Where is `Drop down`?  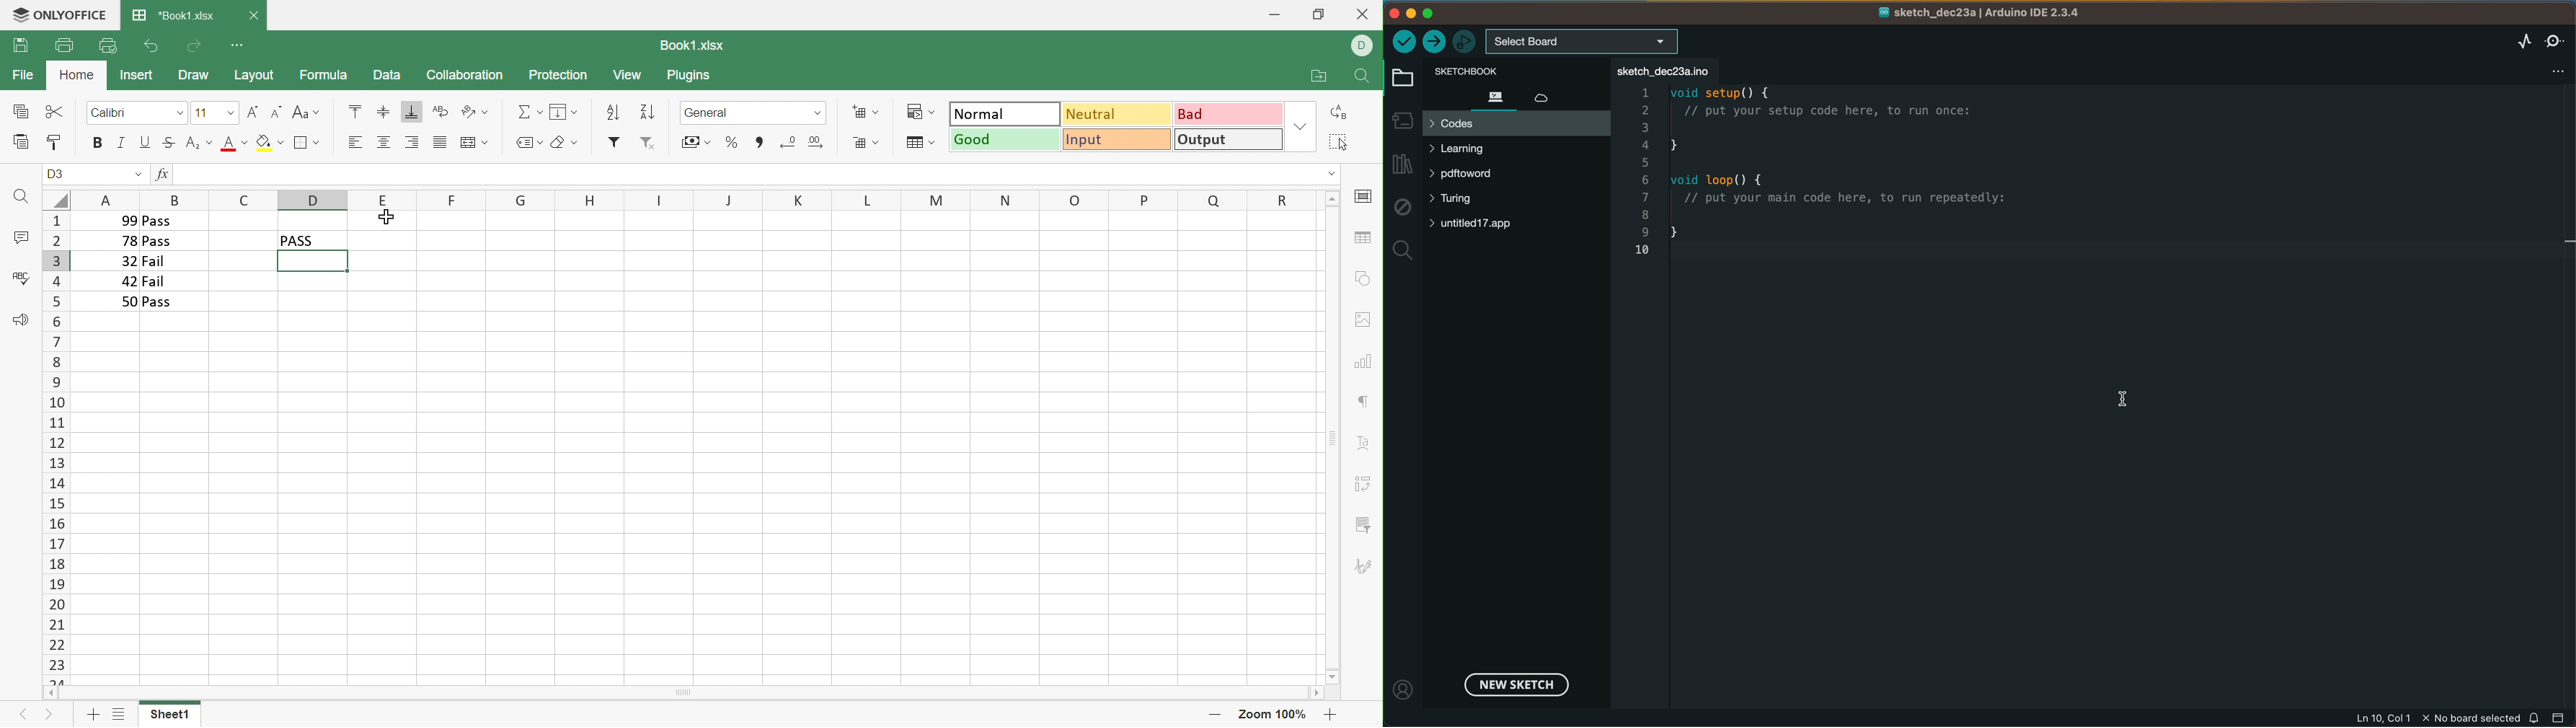 Drop down is located at coordinates (1304, 125).